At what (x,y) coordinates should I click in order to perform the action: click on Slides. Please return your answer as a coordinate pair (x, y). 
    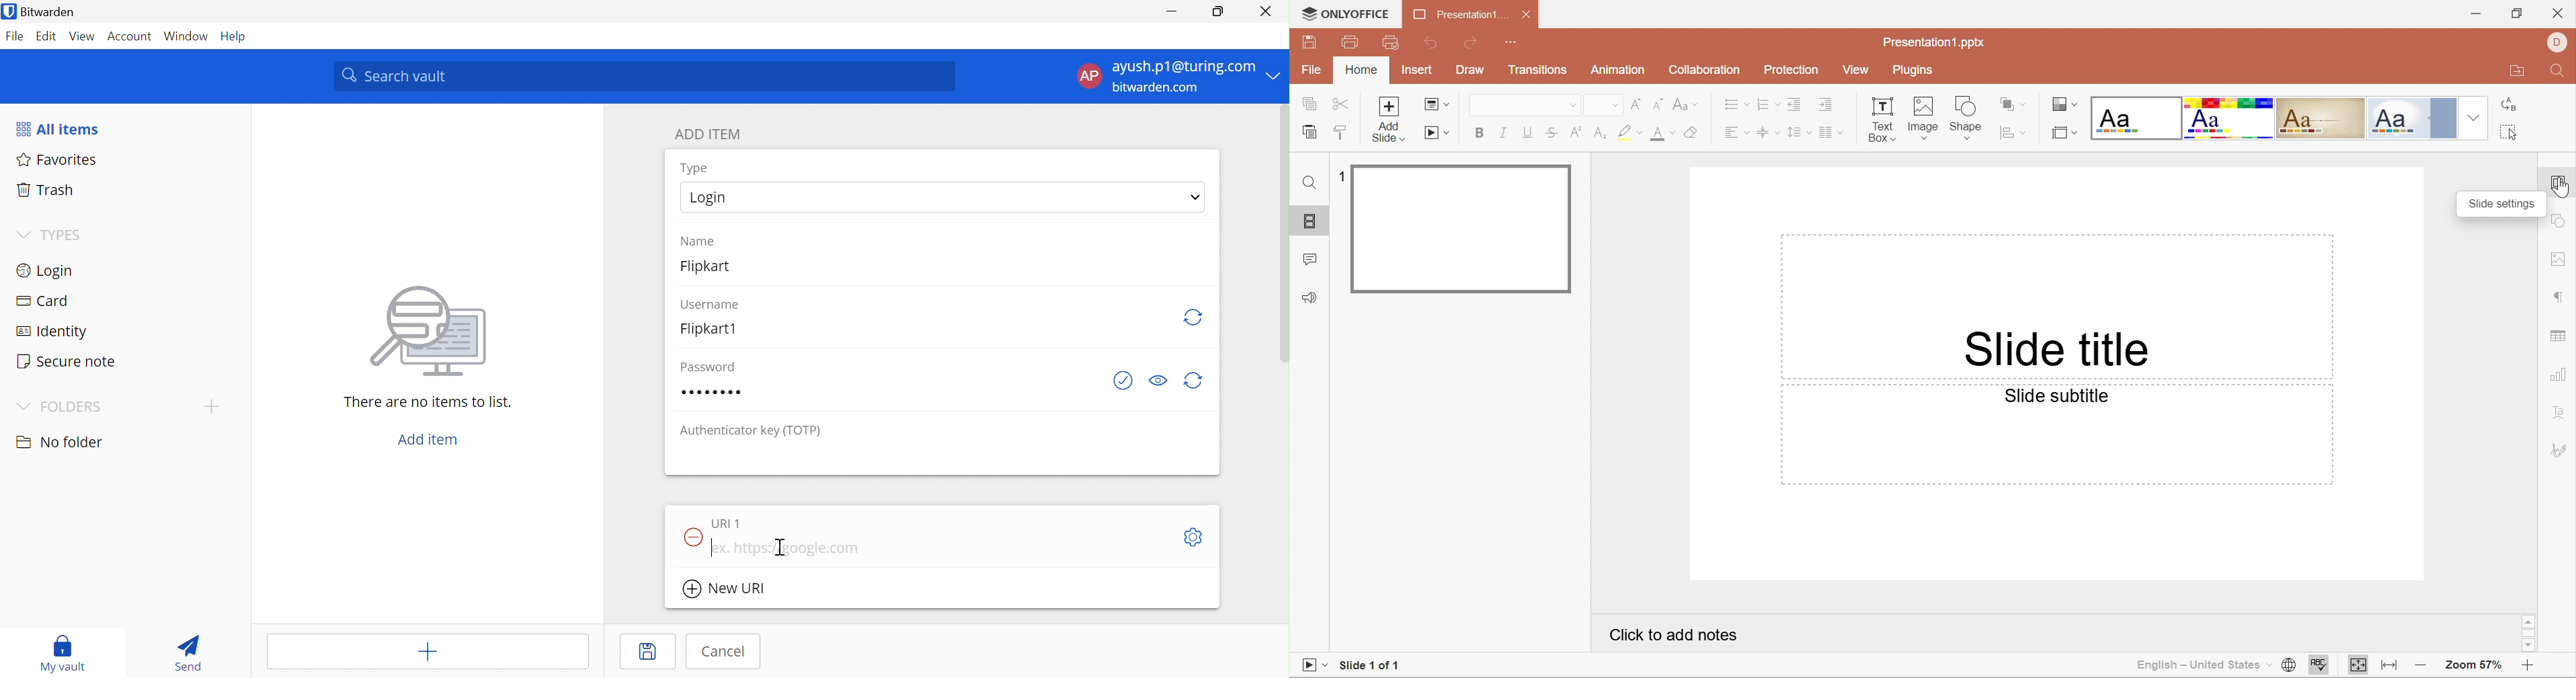
    Looking at the image, I should click on (1310, 222).